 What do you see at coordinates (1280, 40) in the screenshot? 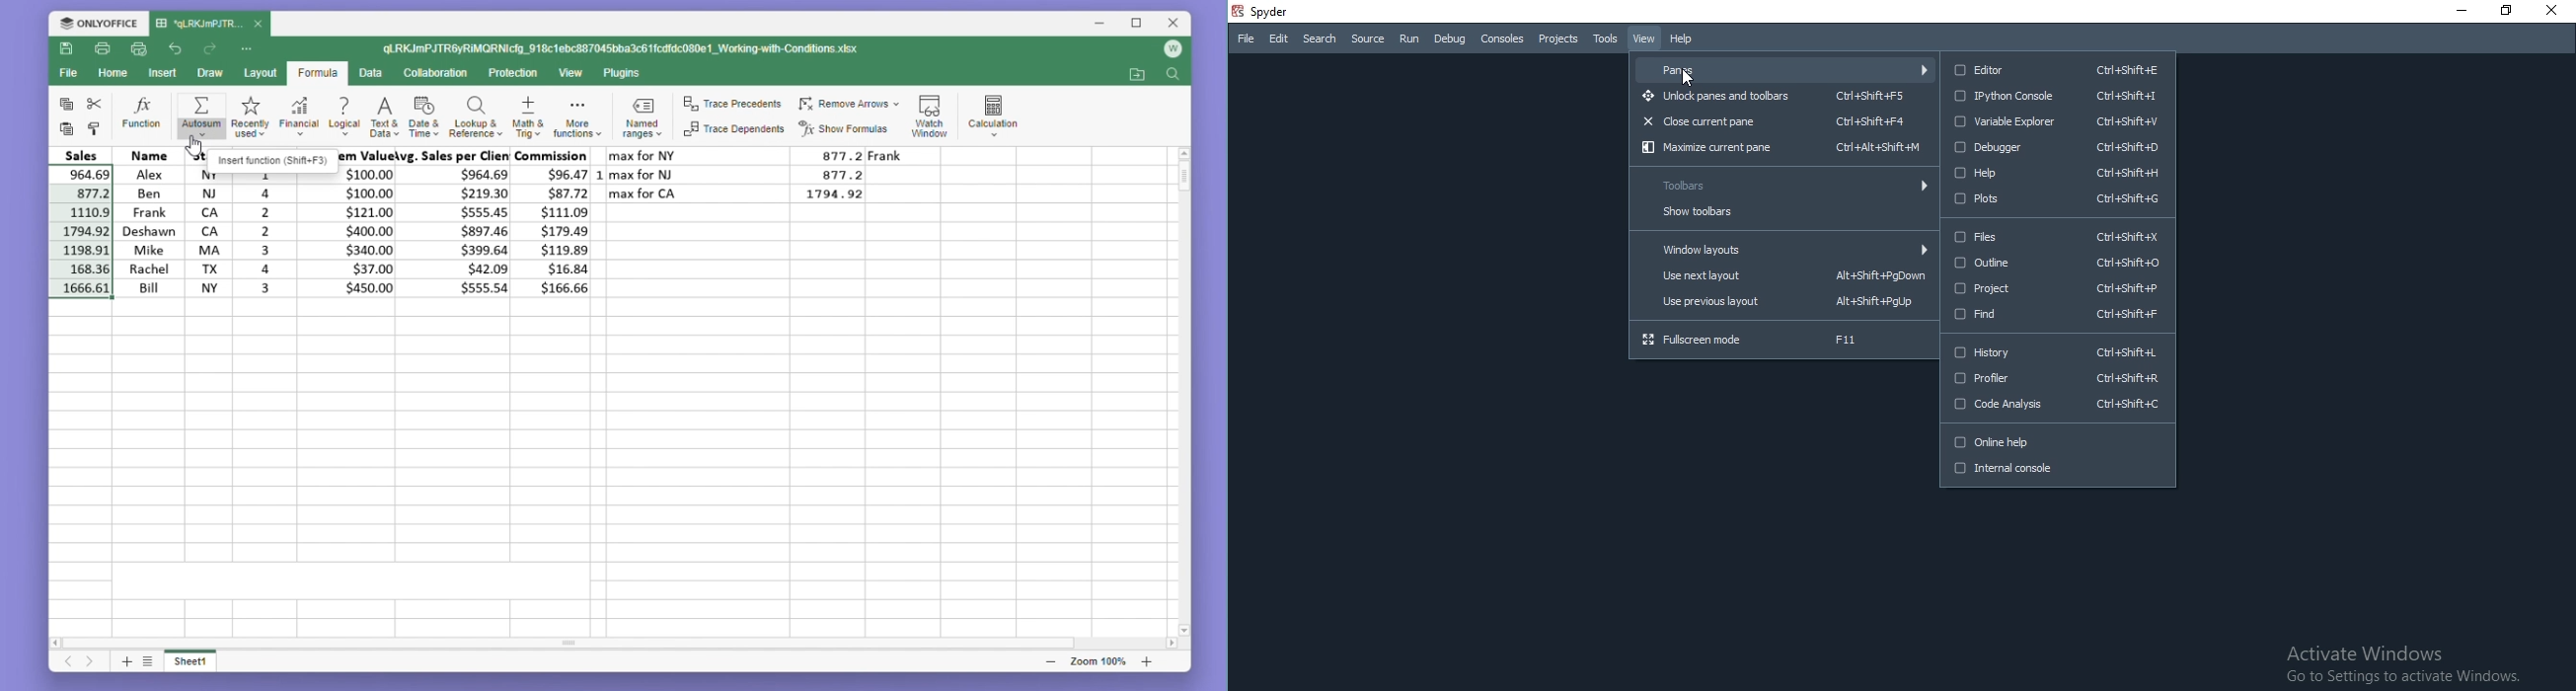
I see `Edit` at bounding box center [1280, 40].